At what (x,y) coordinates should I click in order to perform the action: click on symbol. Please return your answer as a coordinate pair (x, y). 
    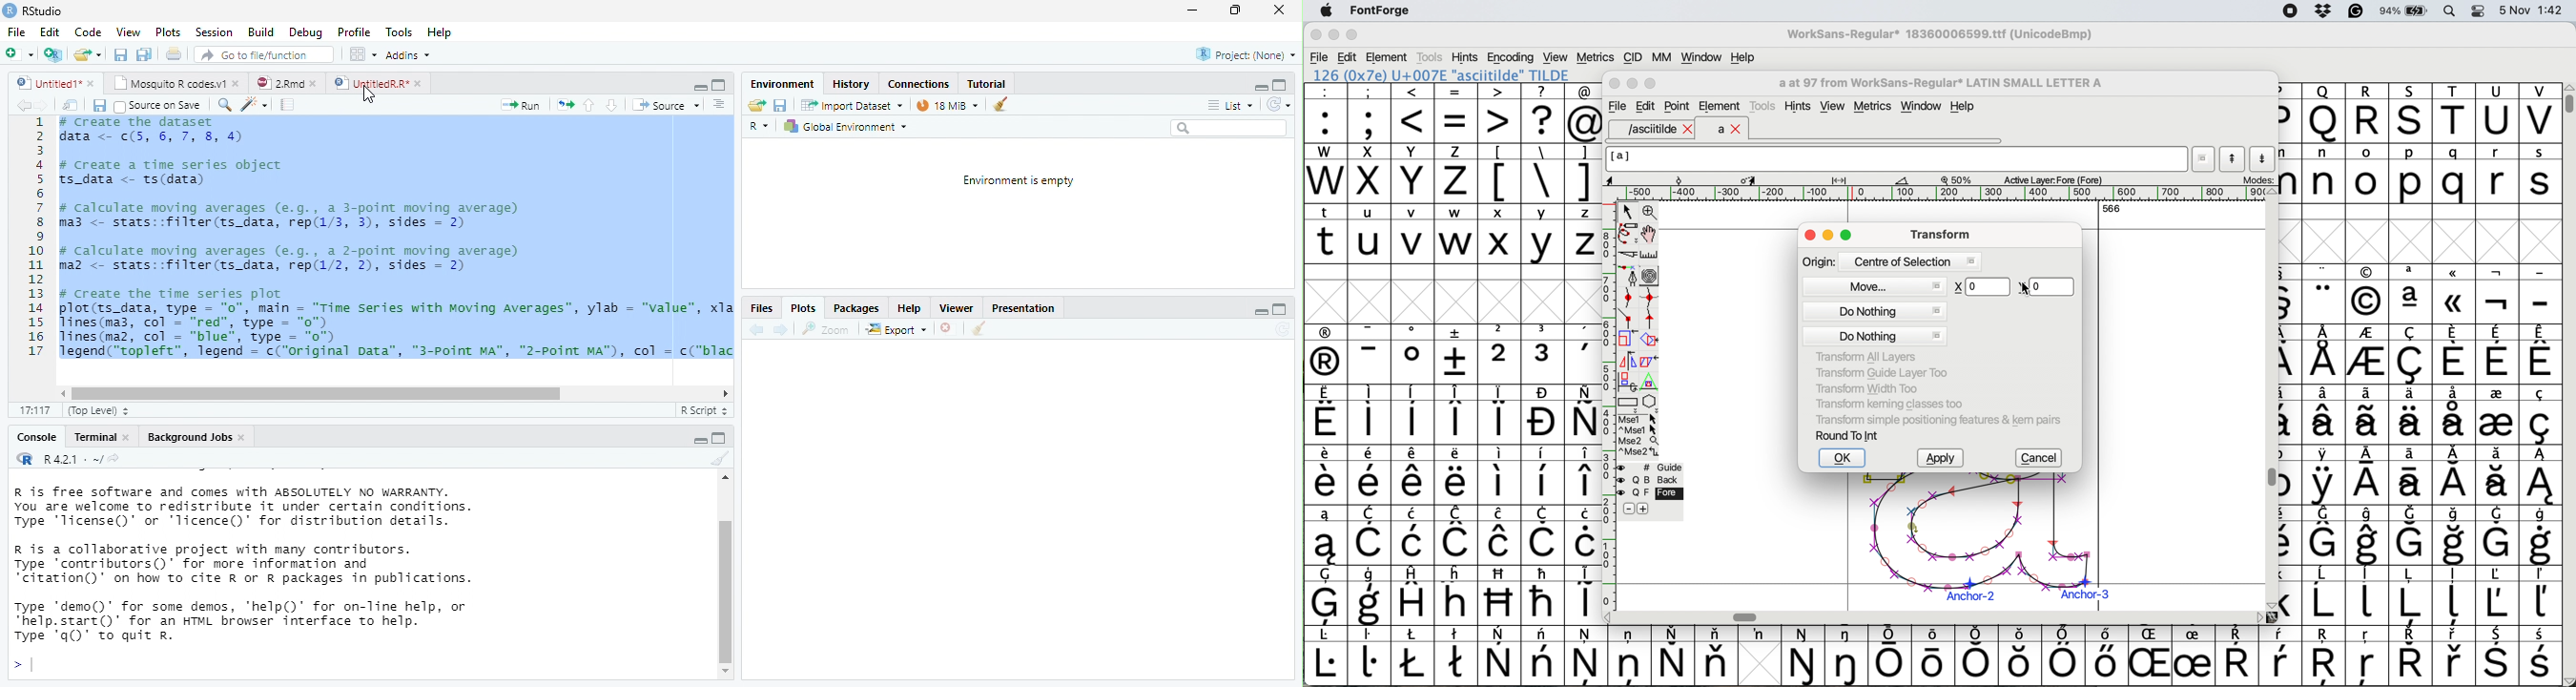
    Looking at the image, I should click on (1544, 415).